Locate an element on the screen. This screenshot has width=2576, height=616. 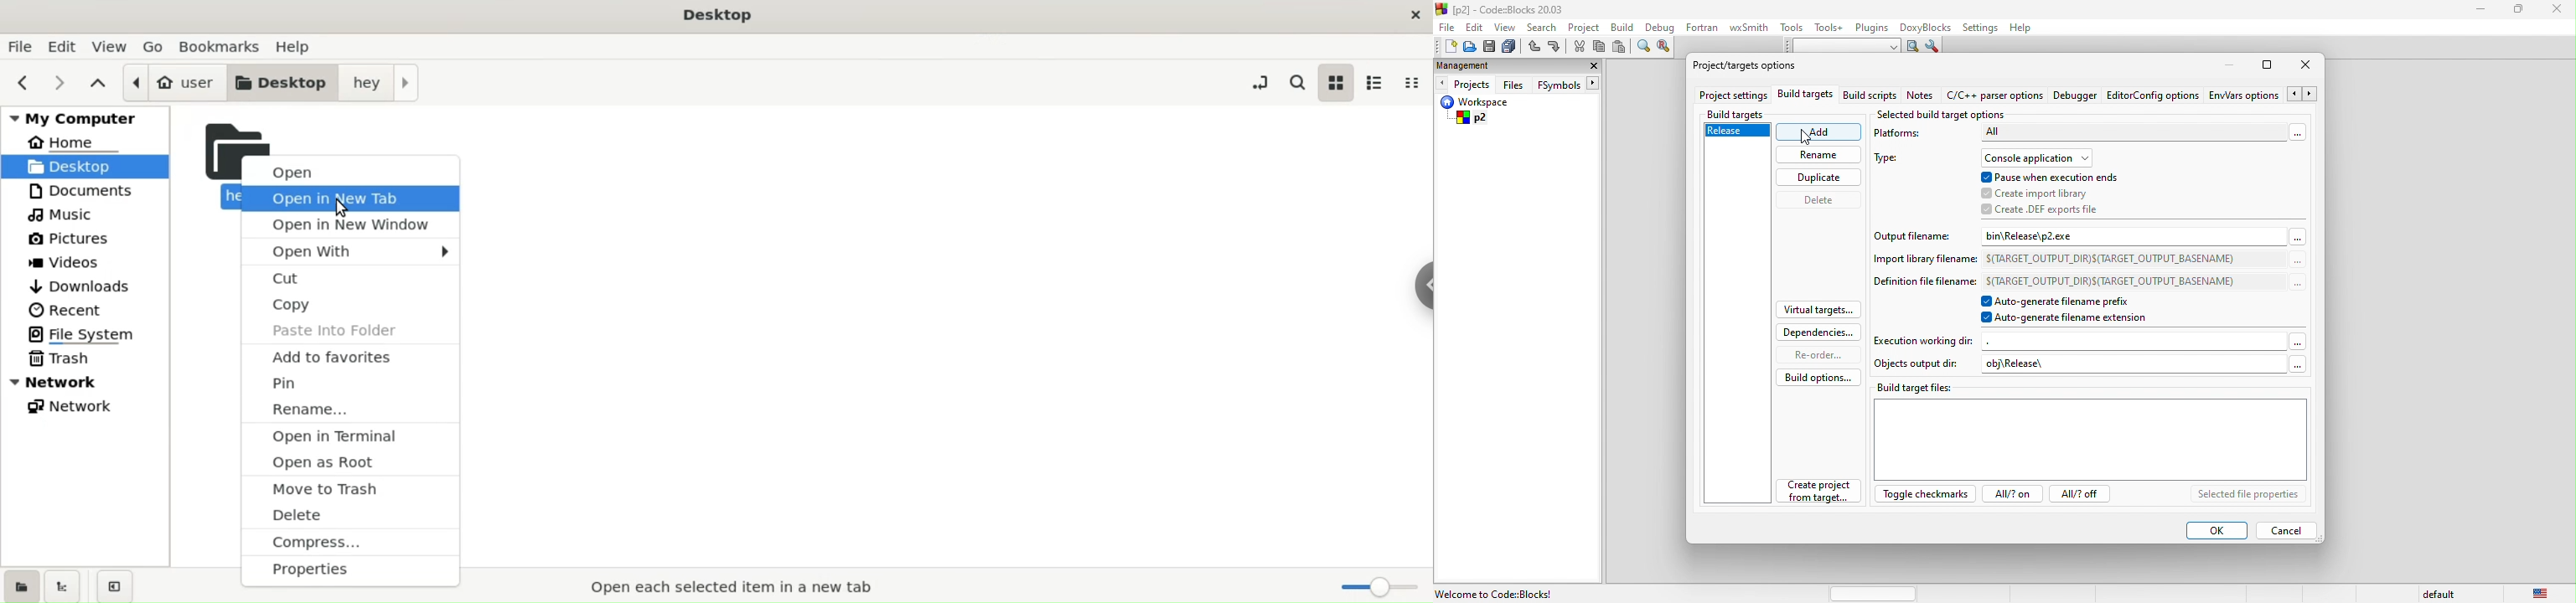
debugger is located at coordinates (2077, 95).